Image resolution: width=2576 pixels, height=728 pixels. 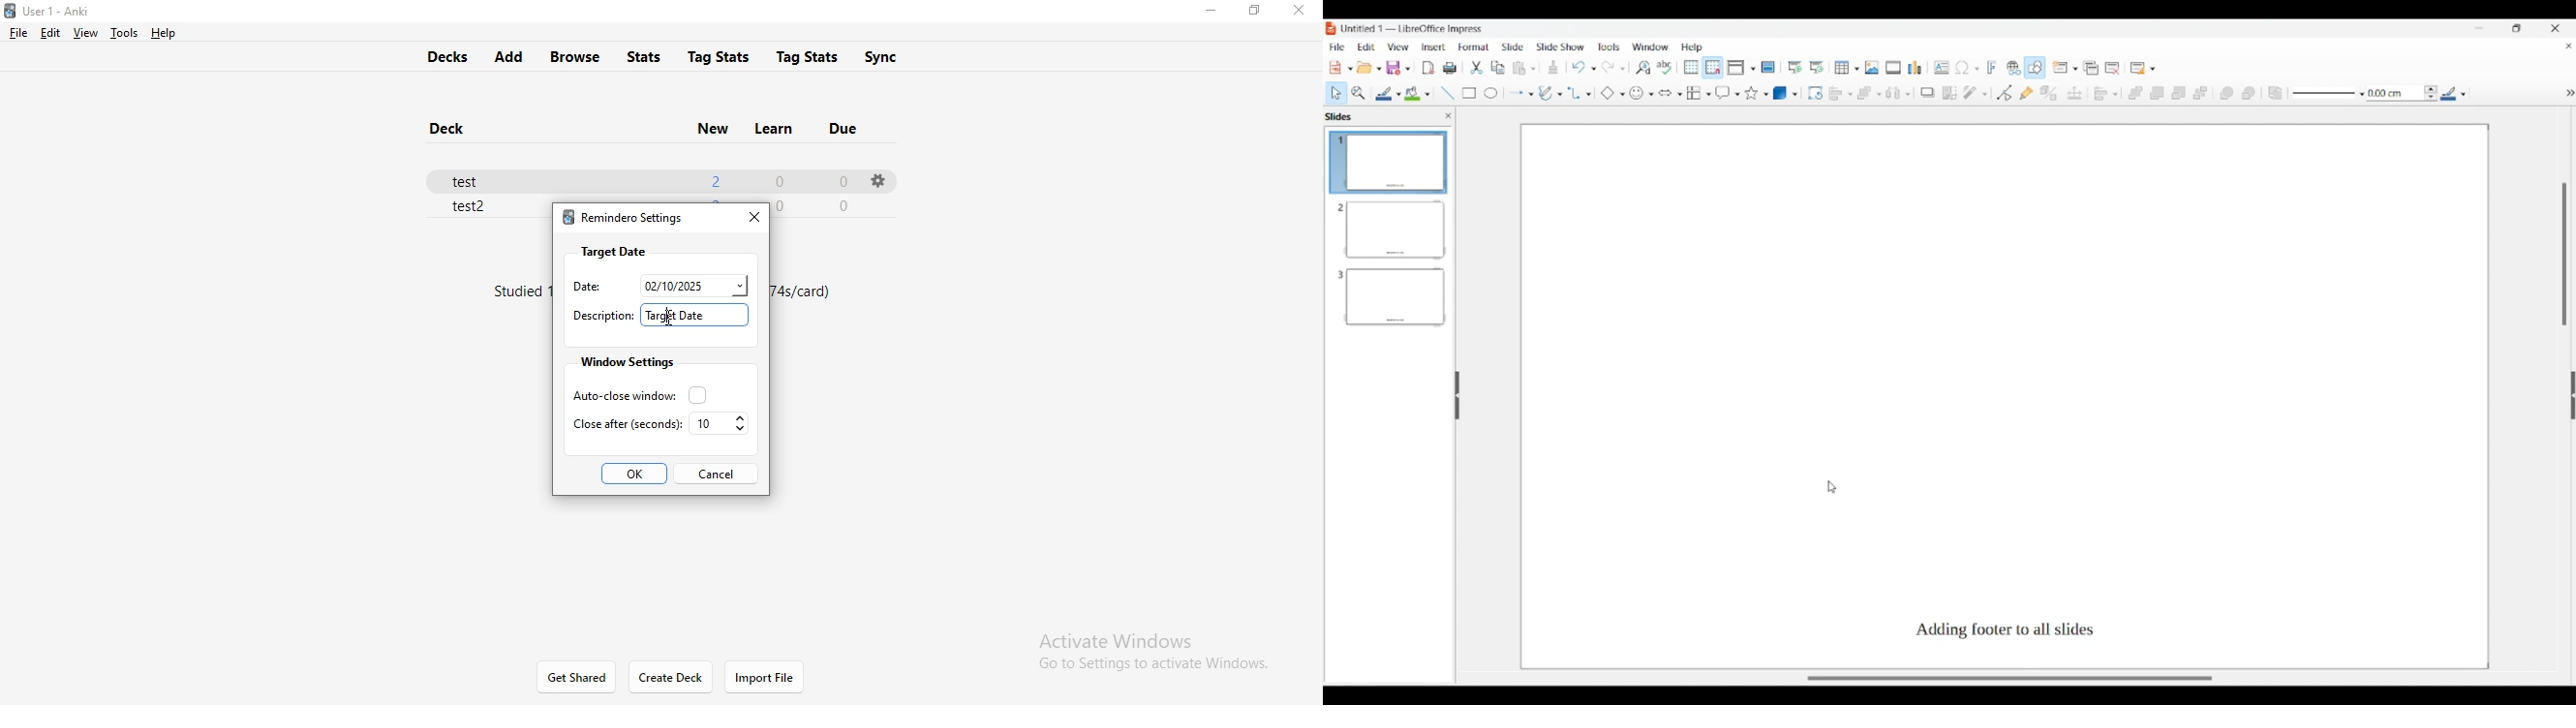 I want to click on Insert special character options, so click(x=1967, y=67).